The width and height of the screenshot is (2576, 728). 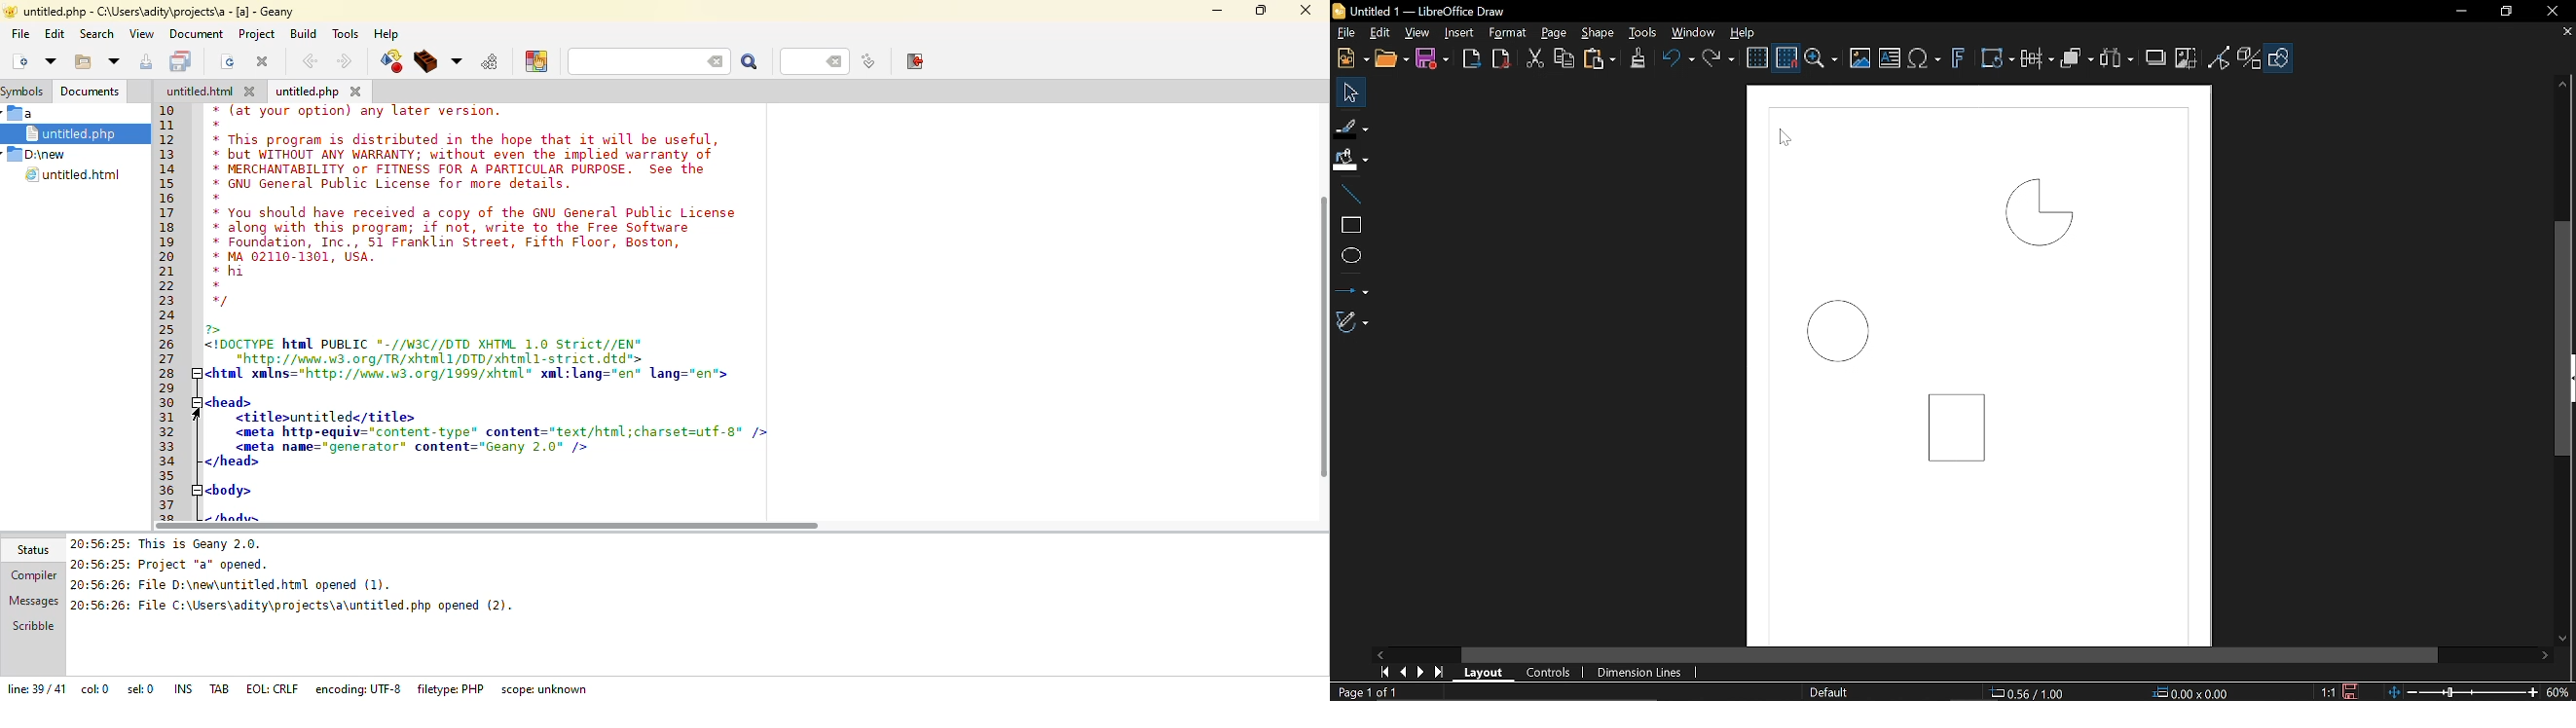 I want to click on slide Master name, so click(x=1830, y=691).